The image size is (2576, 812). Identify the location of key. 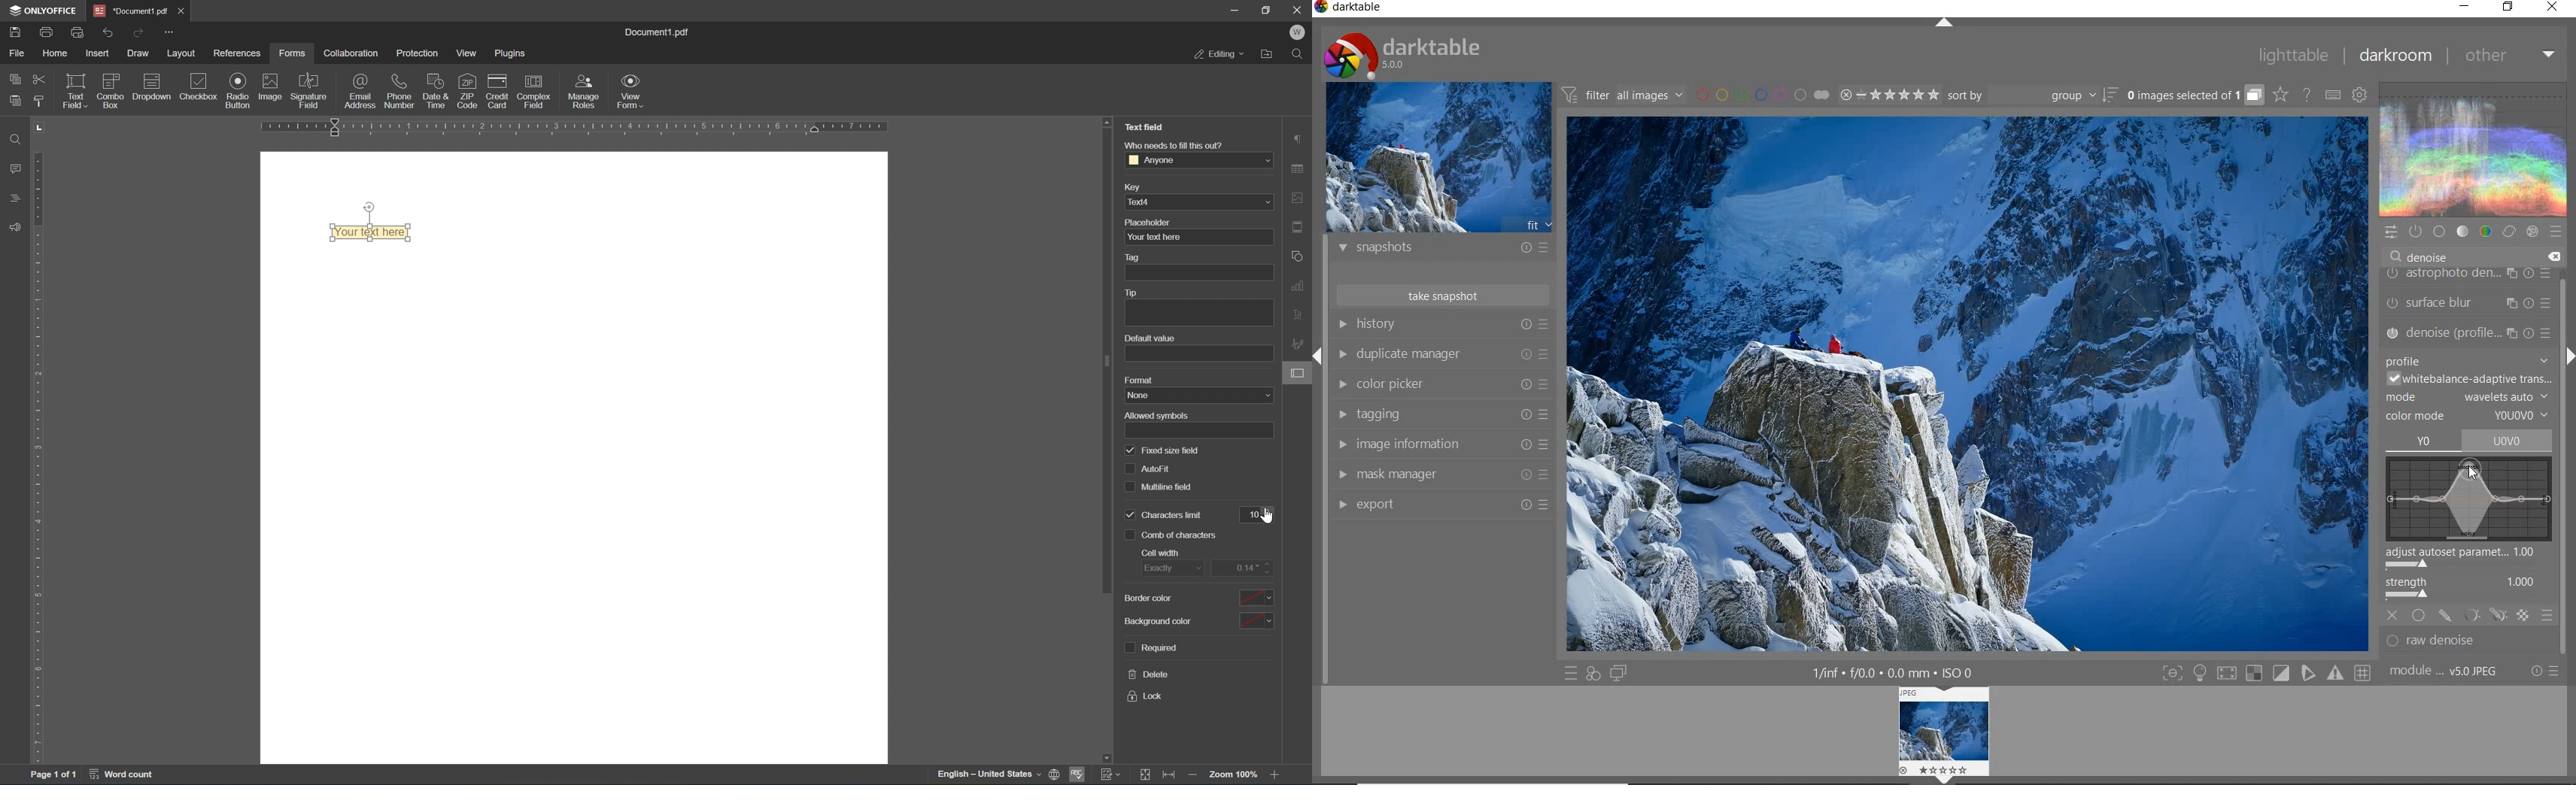
(1136, 187).